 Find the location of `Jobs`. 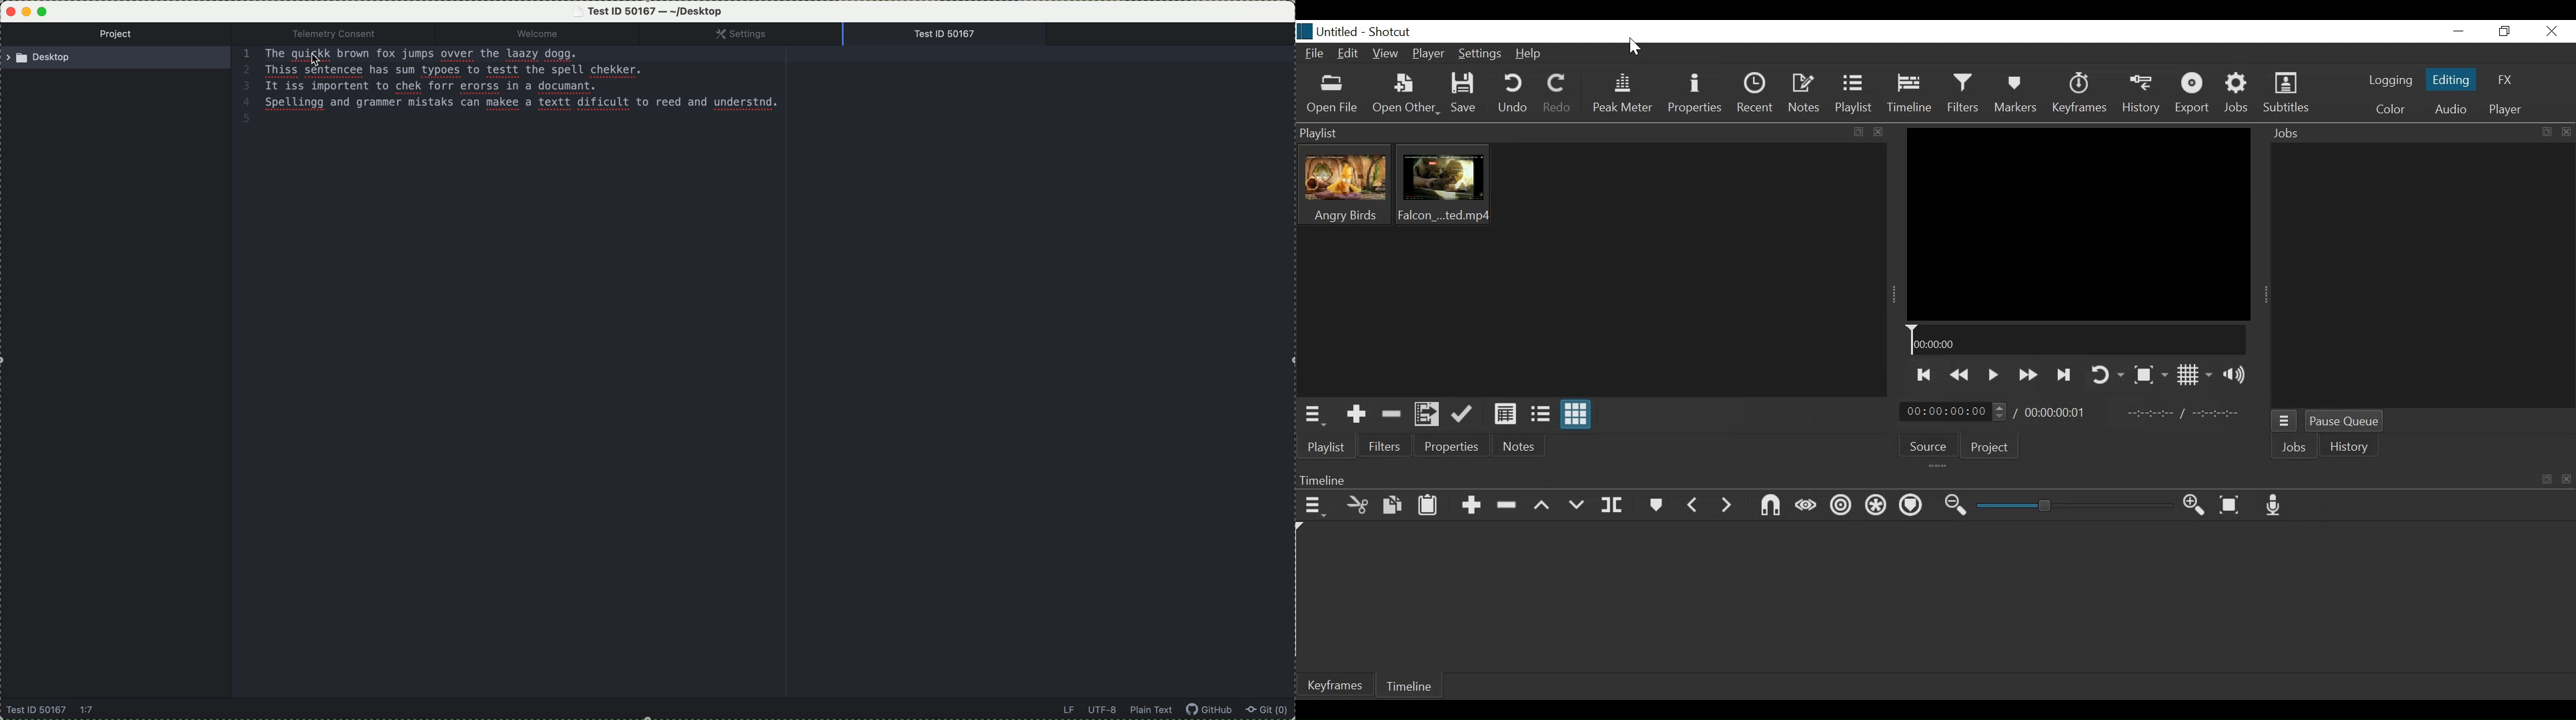

Jobs is located at coordinates (2240, 93).